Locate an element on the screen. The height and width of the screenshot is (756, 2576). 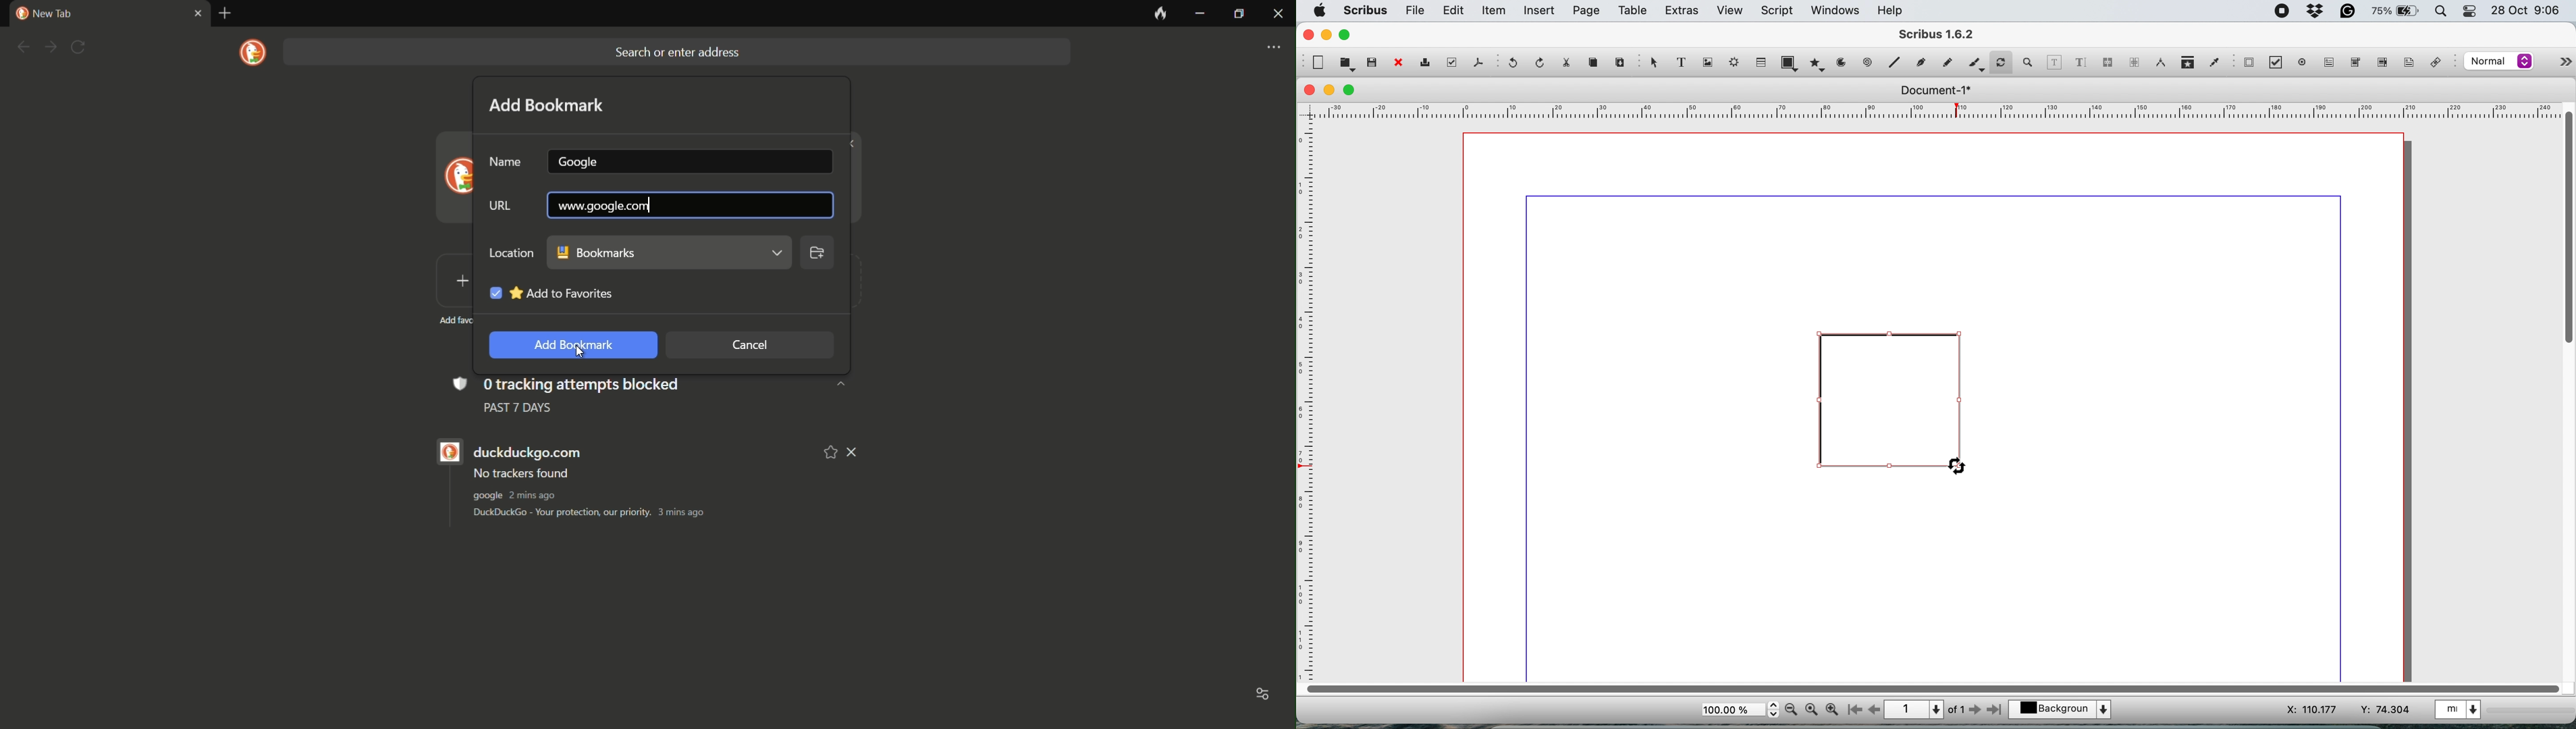
xy coordinates is located at coordinates (2331, 708).